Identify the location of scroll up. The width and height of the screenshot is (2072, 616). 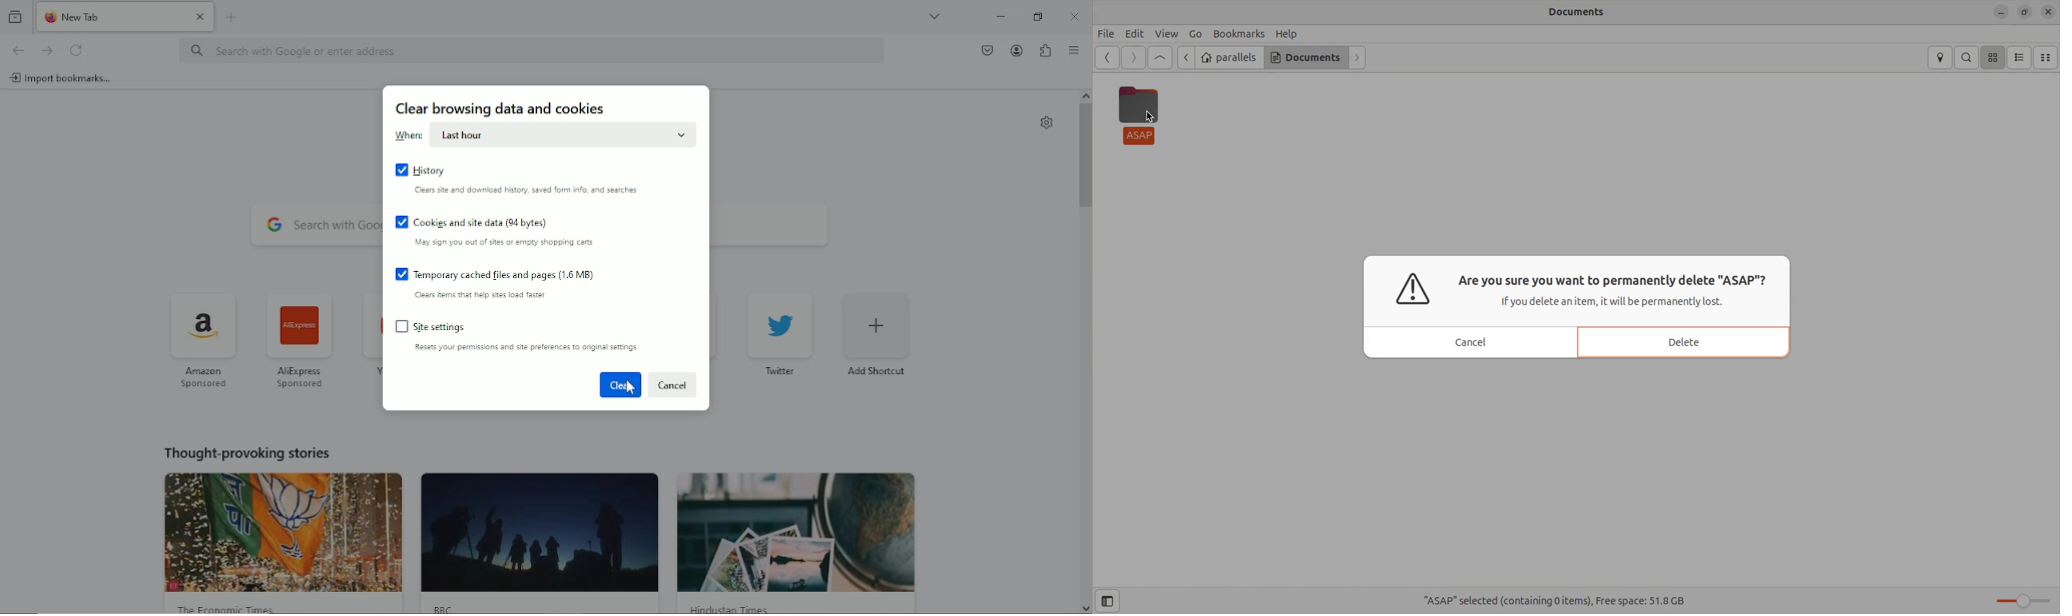
(1085, 95).